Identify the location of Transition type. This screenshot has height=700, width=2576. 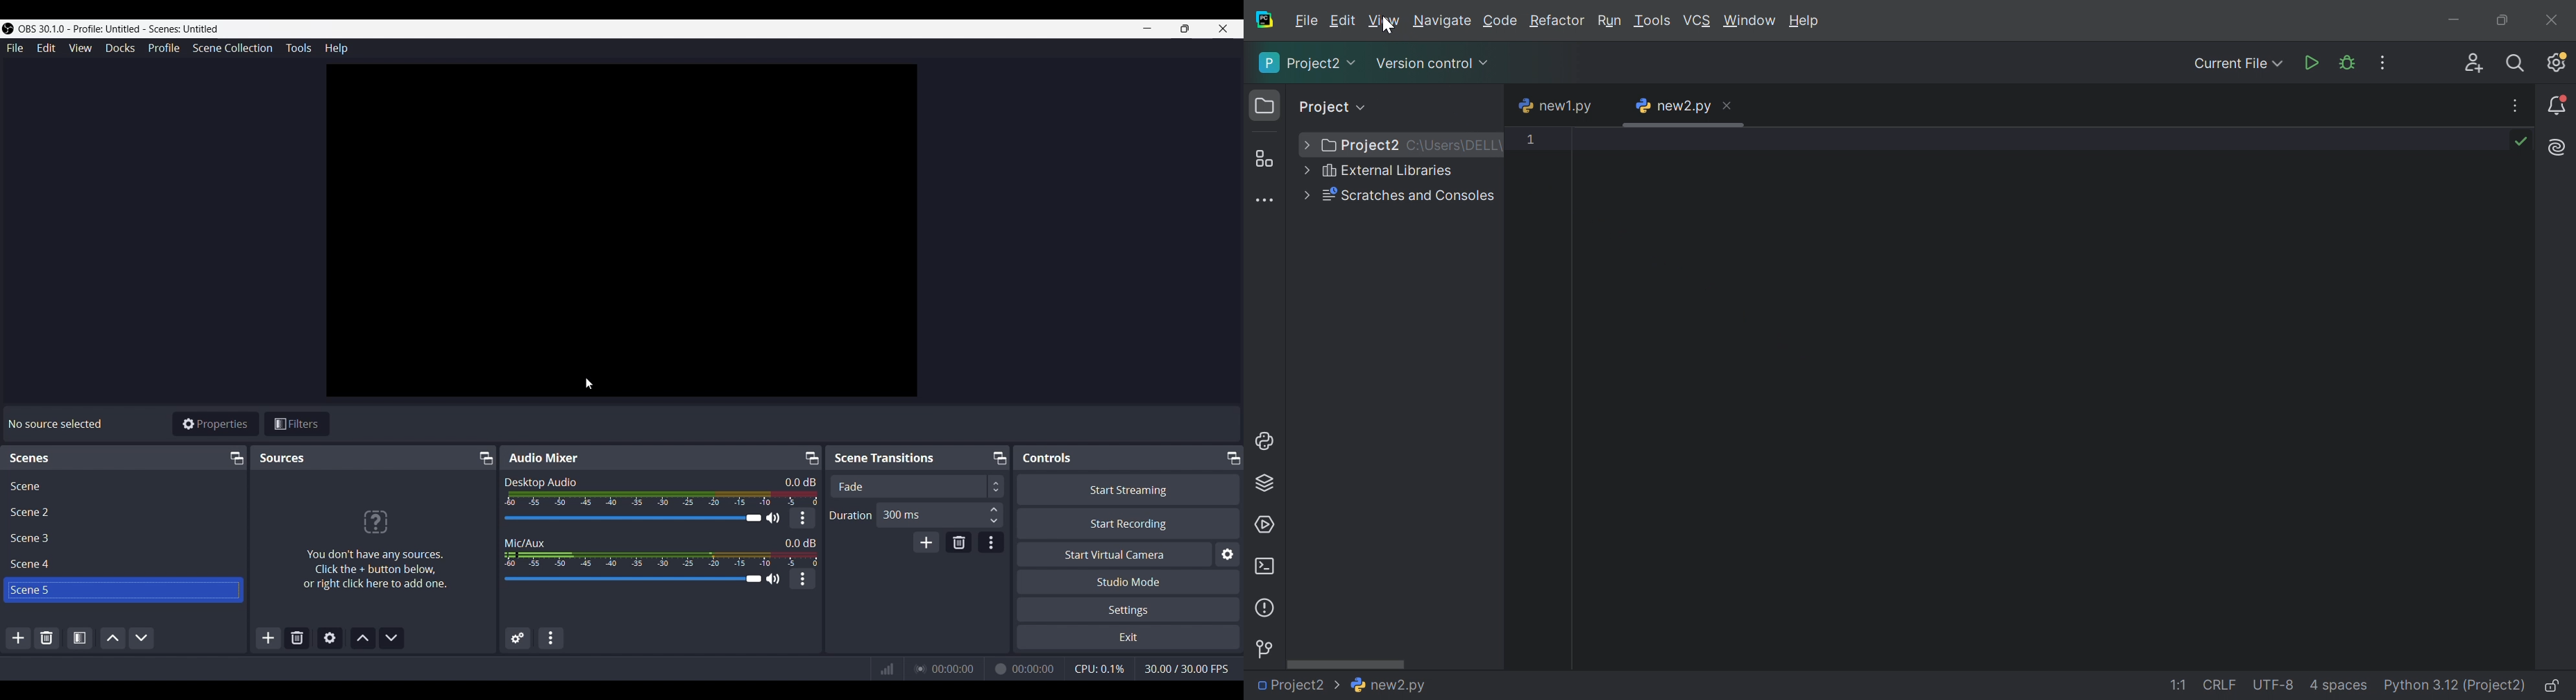
(916, 487).